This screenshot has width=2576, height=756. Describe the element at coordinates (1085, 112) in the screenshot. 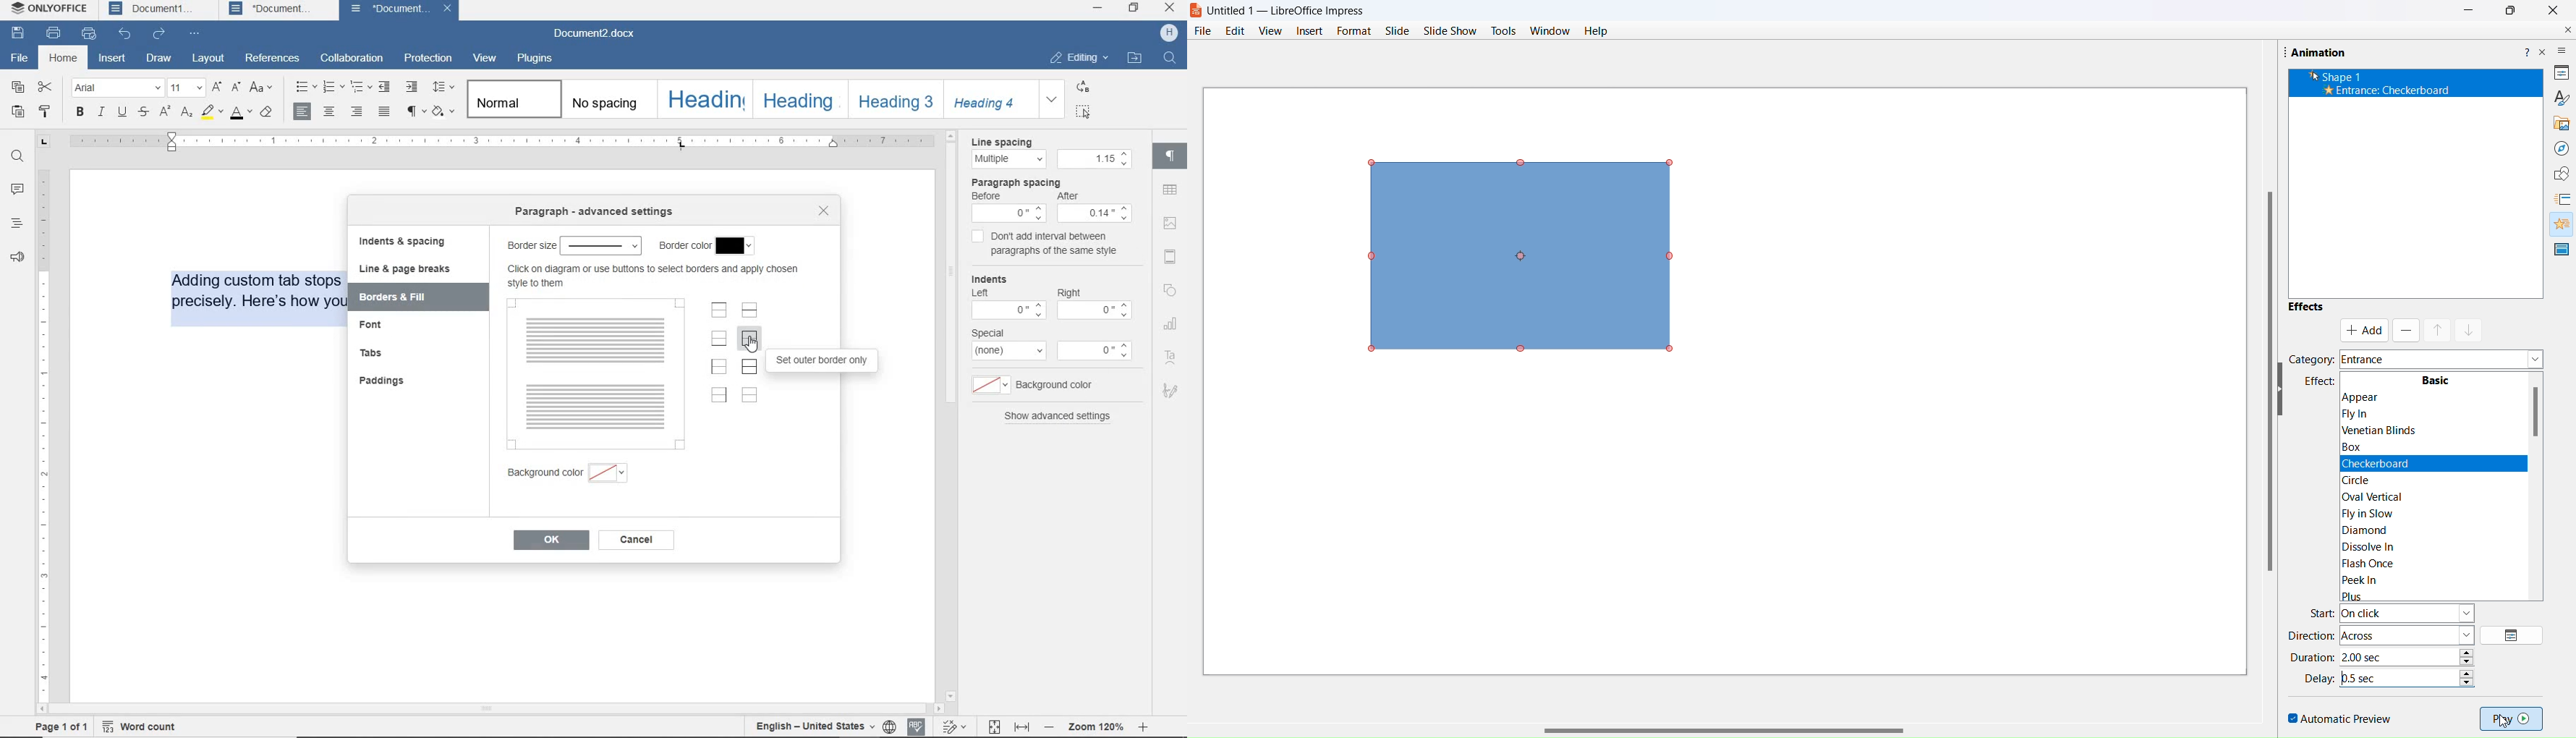

I see `select all` at that location.